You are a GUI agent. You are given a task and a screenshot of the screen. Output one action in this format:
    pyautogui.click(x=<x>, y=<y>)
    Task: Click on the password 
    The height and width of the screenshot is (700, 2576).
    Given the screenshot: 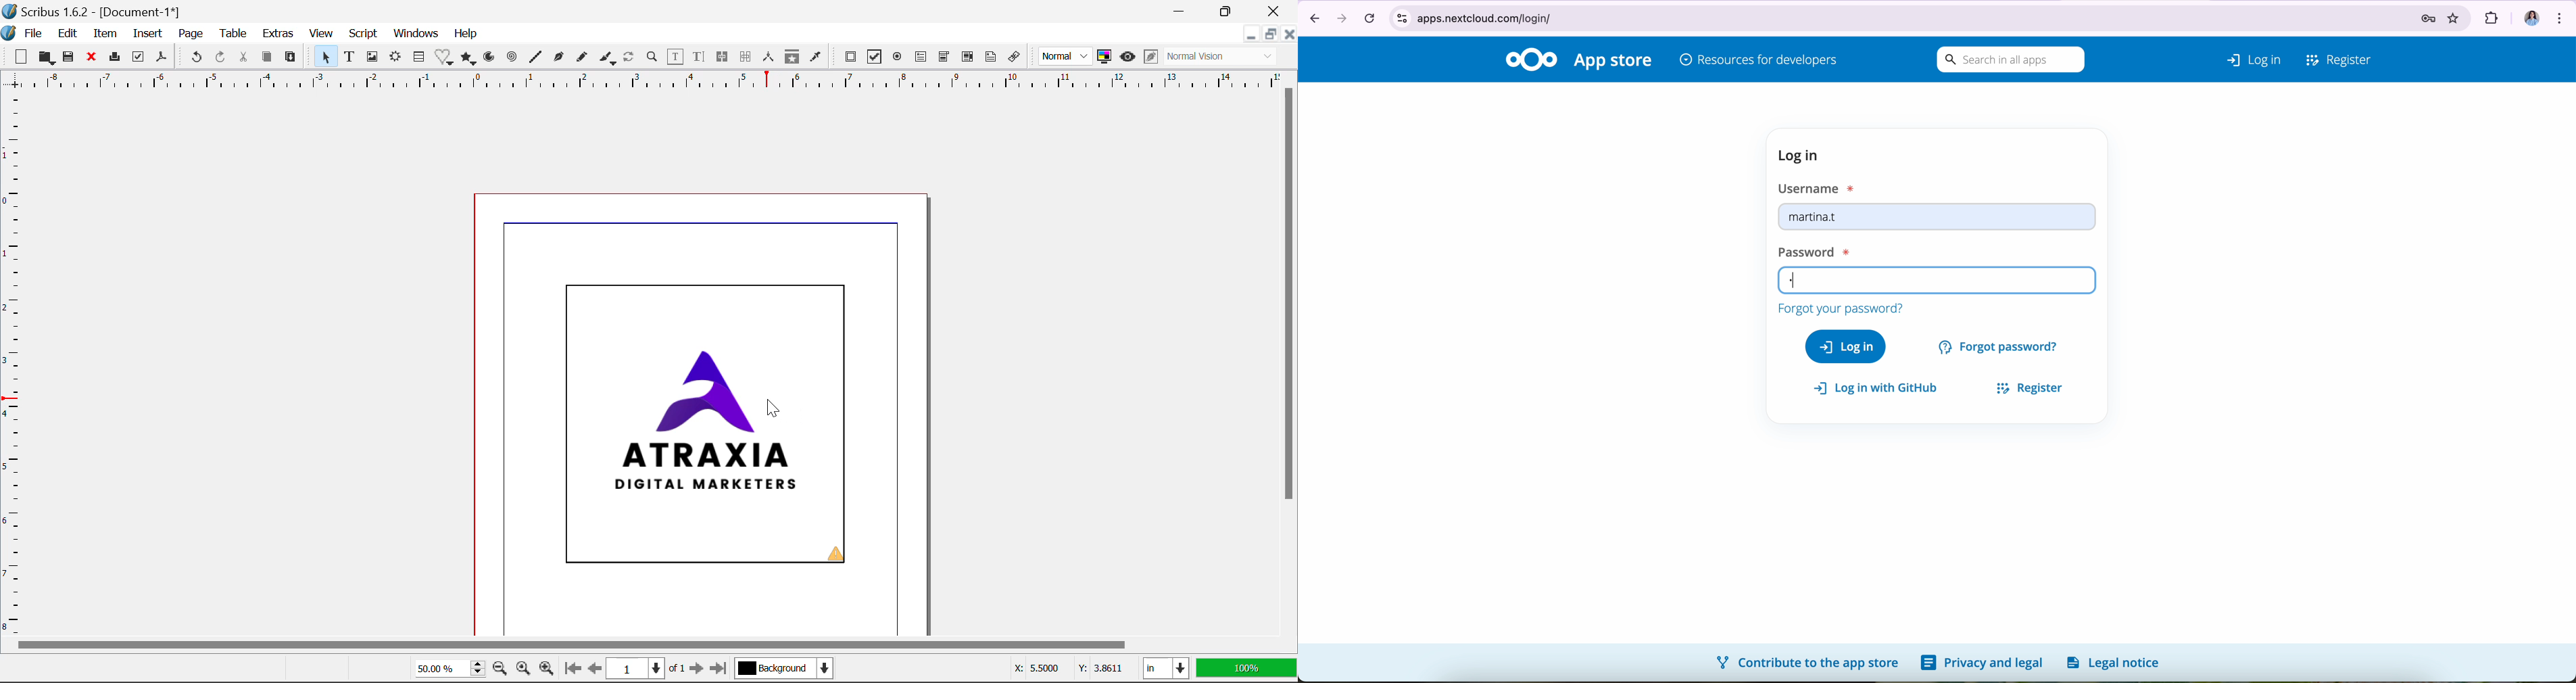 What is the action you would take?
    pyautogui.click(x=1936, y=281)
    